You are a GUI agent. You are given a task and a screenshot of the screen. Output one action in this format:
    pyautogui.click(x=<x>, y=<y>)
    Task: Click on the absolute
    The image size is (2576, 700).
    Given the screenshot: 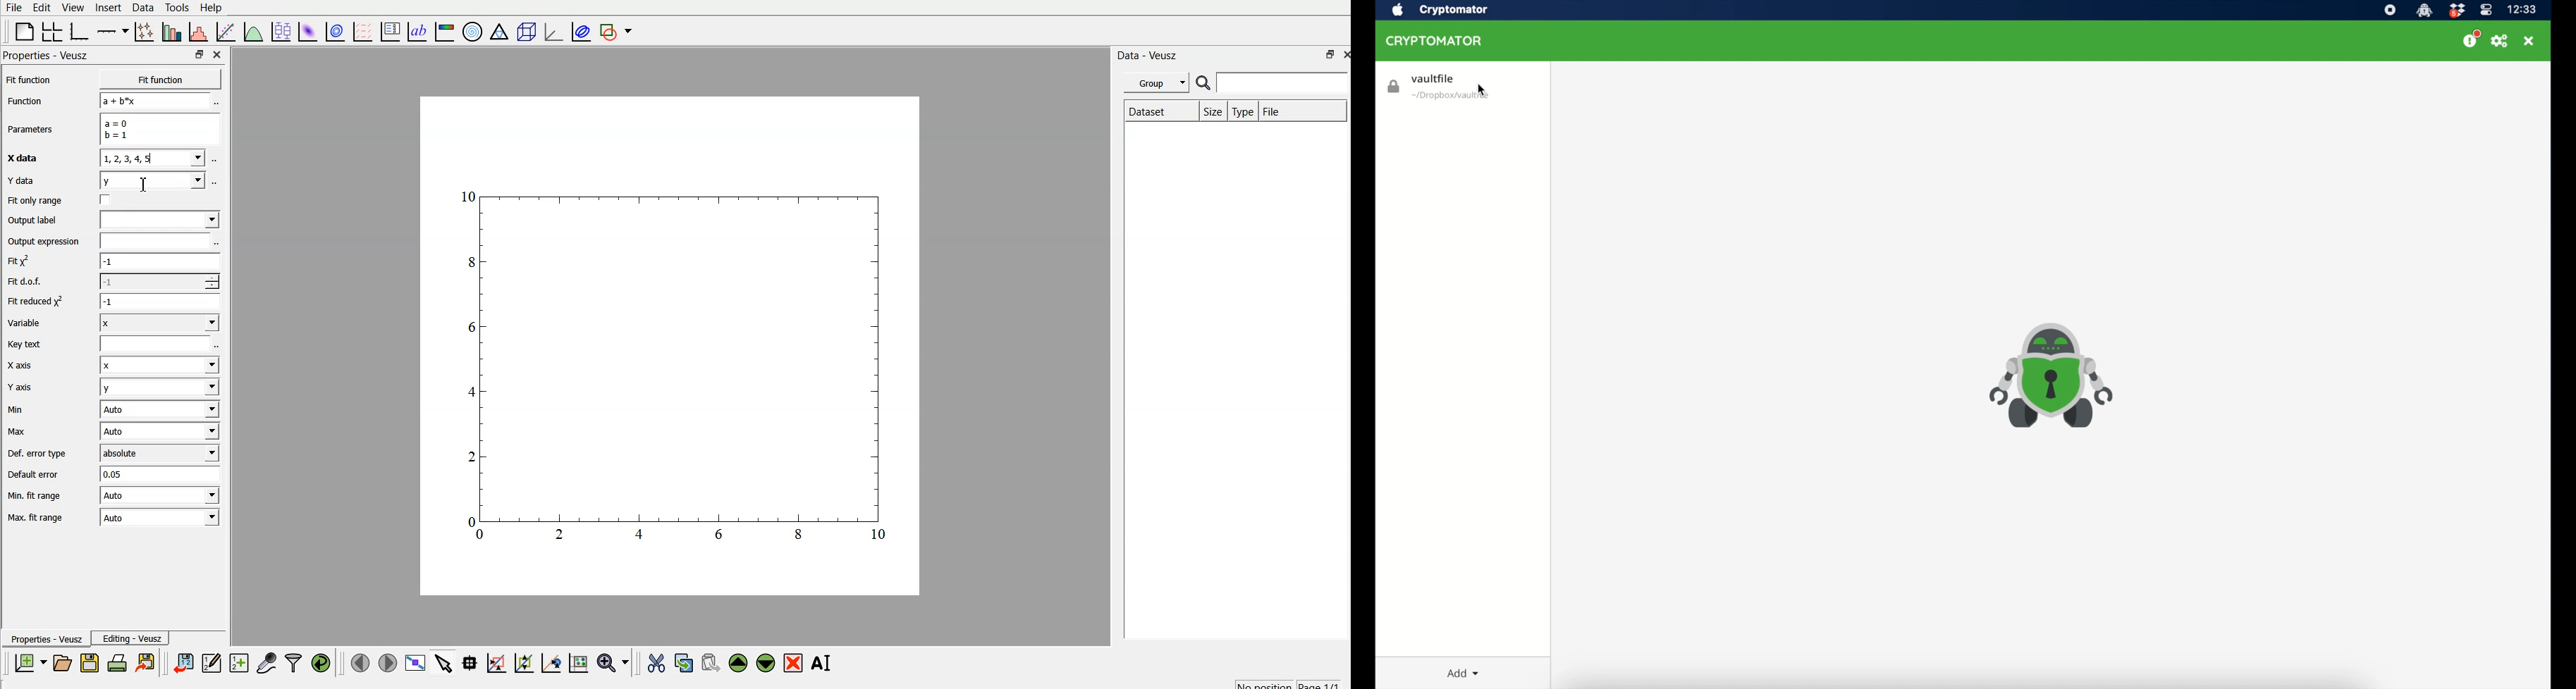 What is the action you would take?
    pyautogui.click(x=160, y=454)
    